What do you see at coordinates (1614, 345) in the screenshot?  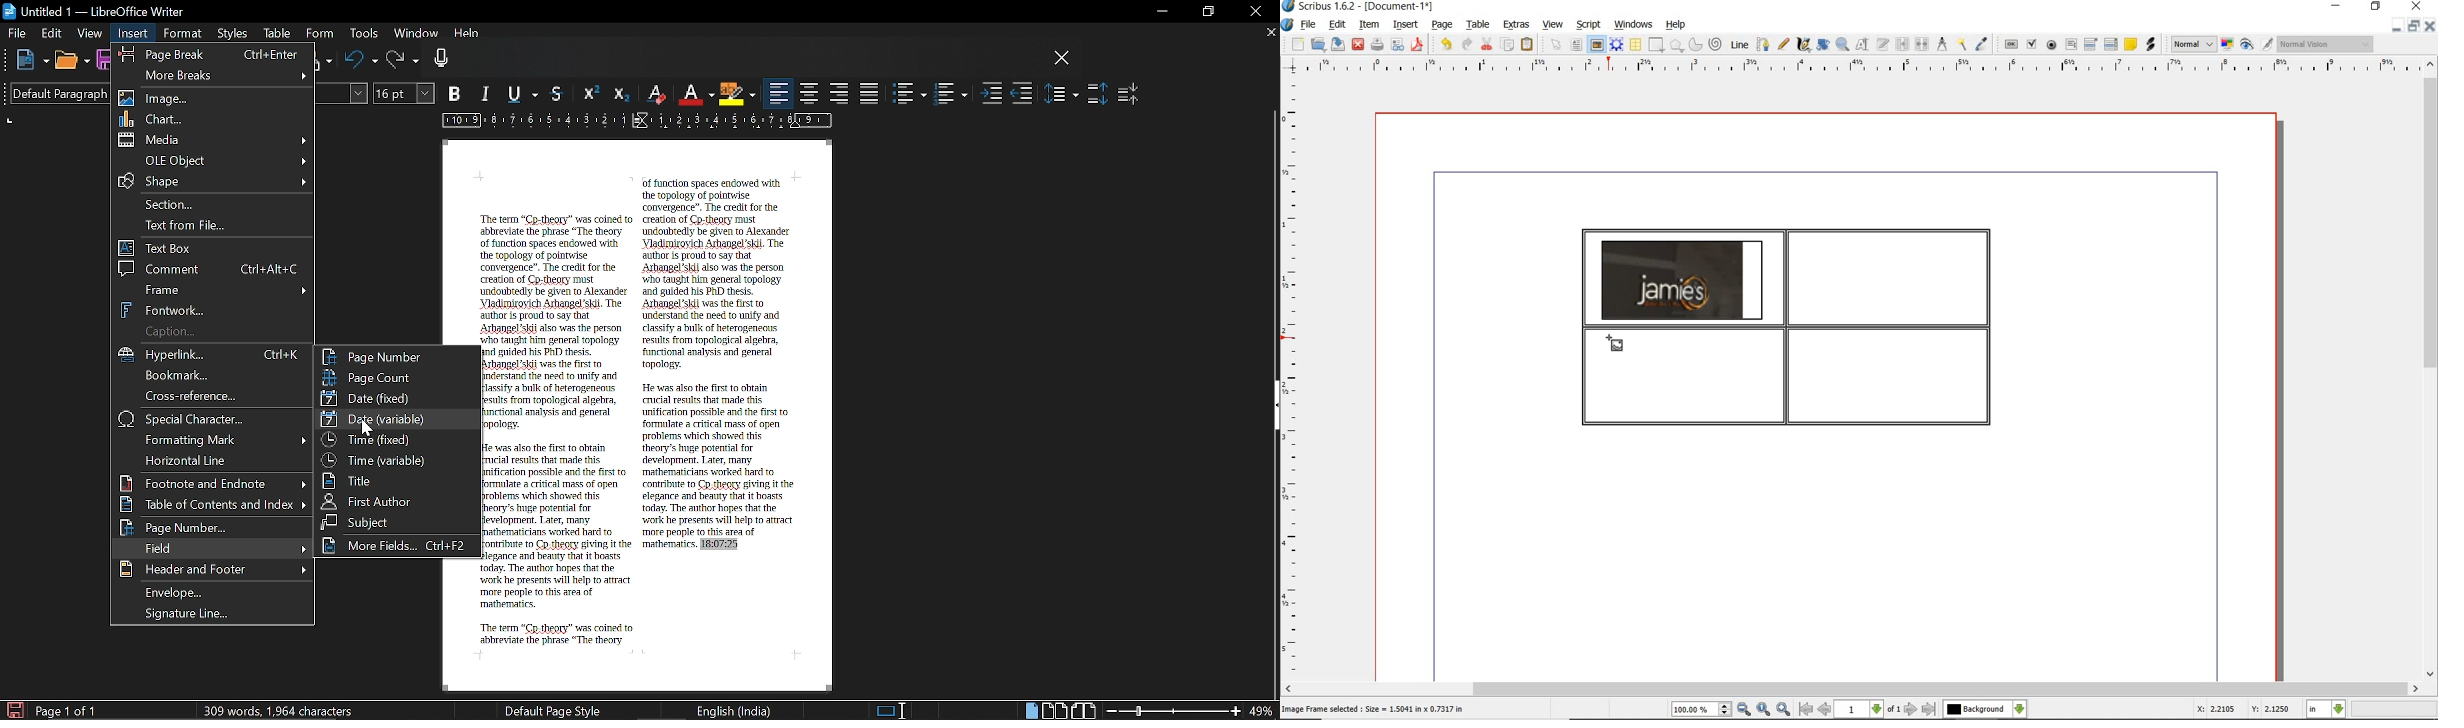 I see `image frame` at bounding box center [1614, 345].